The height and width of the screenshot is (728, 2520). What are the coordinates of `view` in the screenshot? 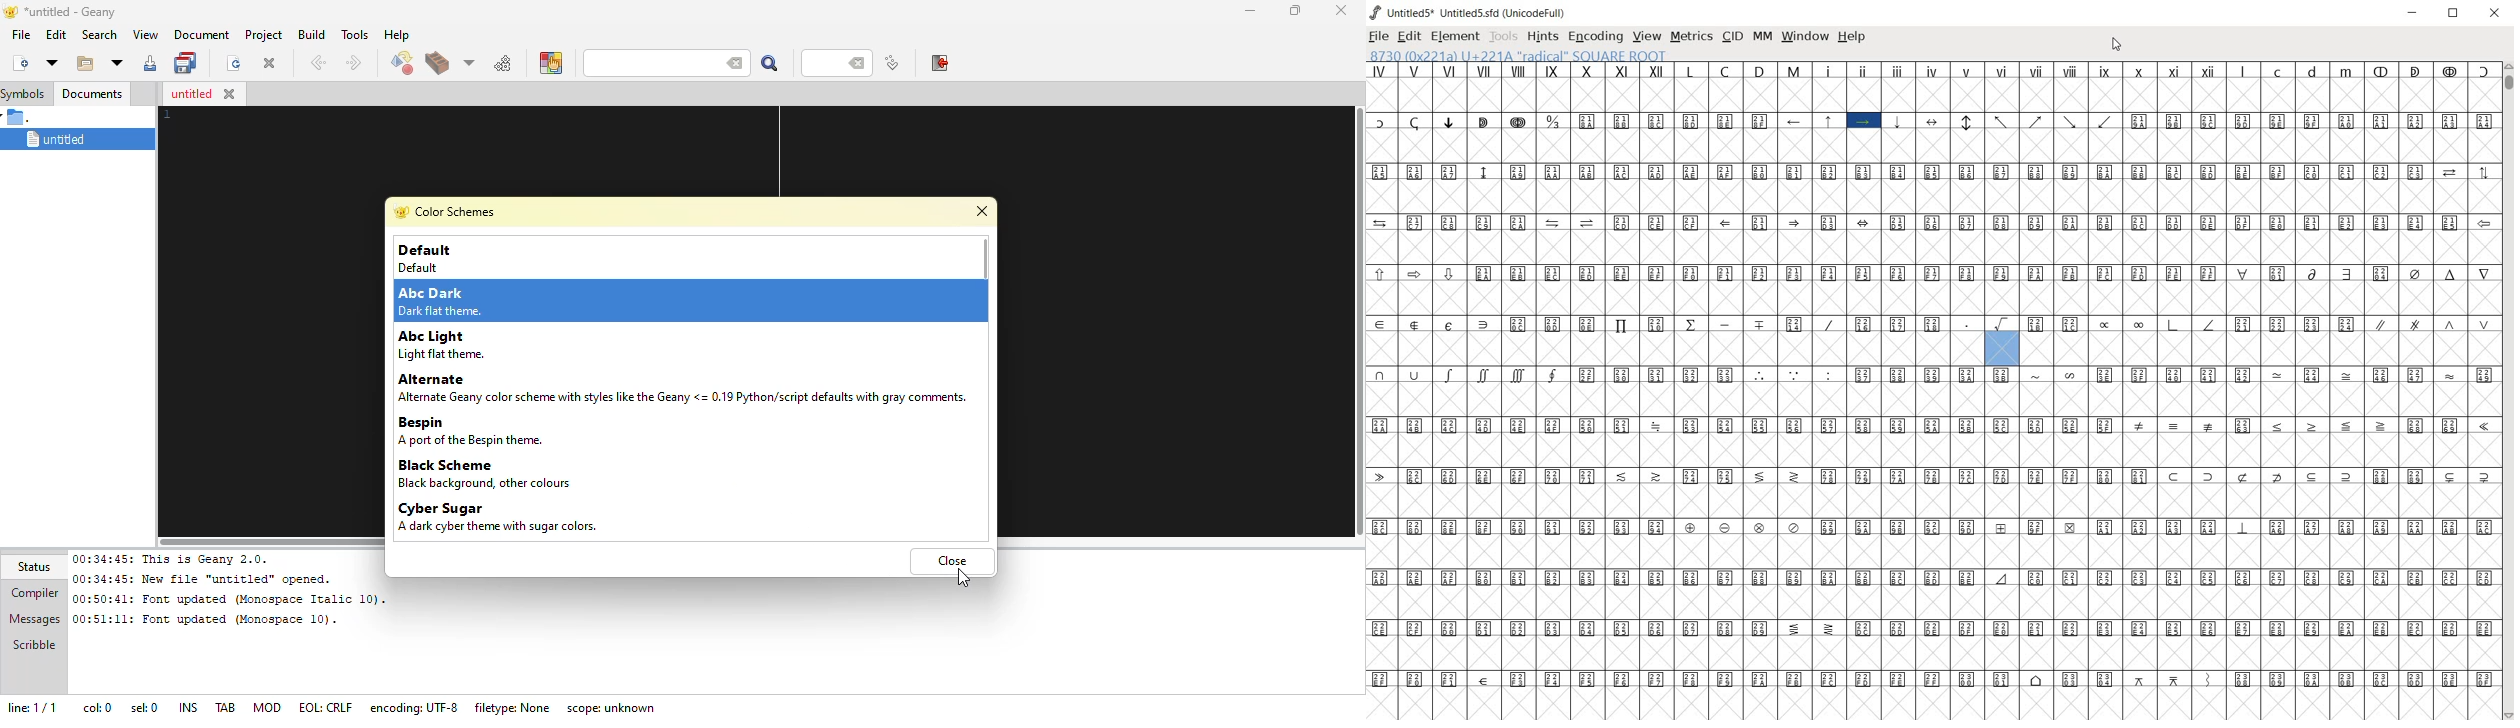 It's located at (143, 35).